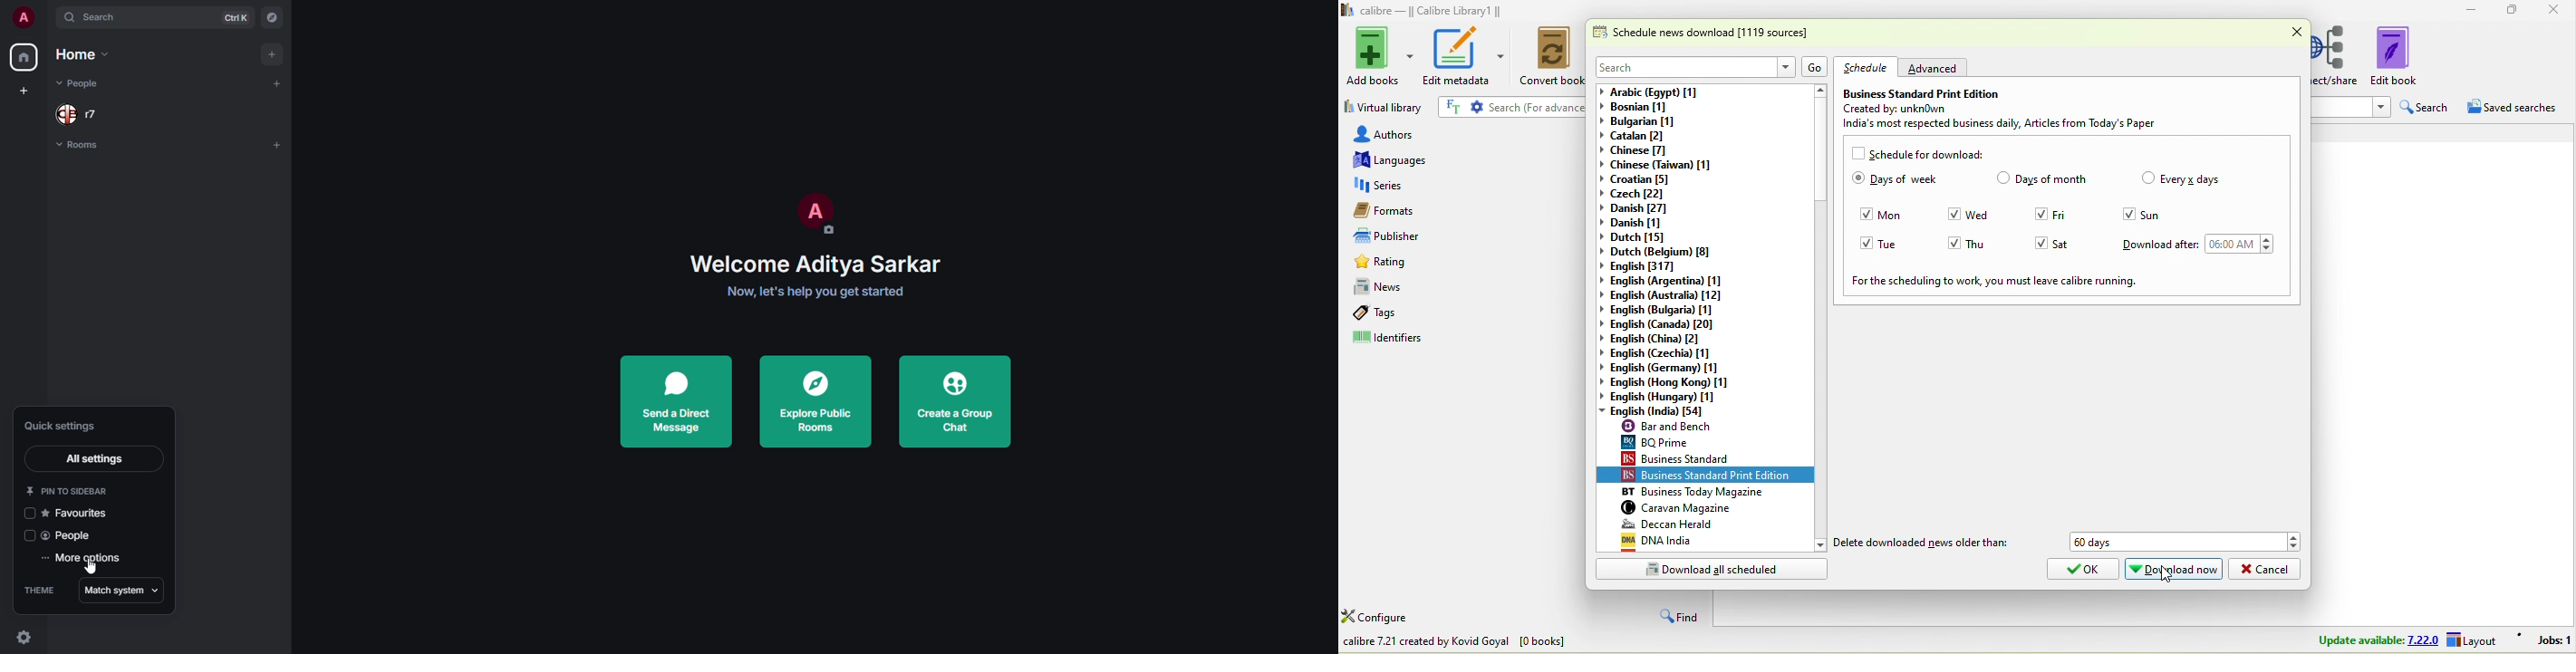 This screenshot has width=2576, height=672. Describe the element at coordinates (1644, 208) in the screenshot. I see `danish[27]` at that location.